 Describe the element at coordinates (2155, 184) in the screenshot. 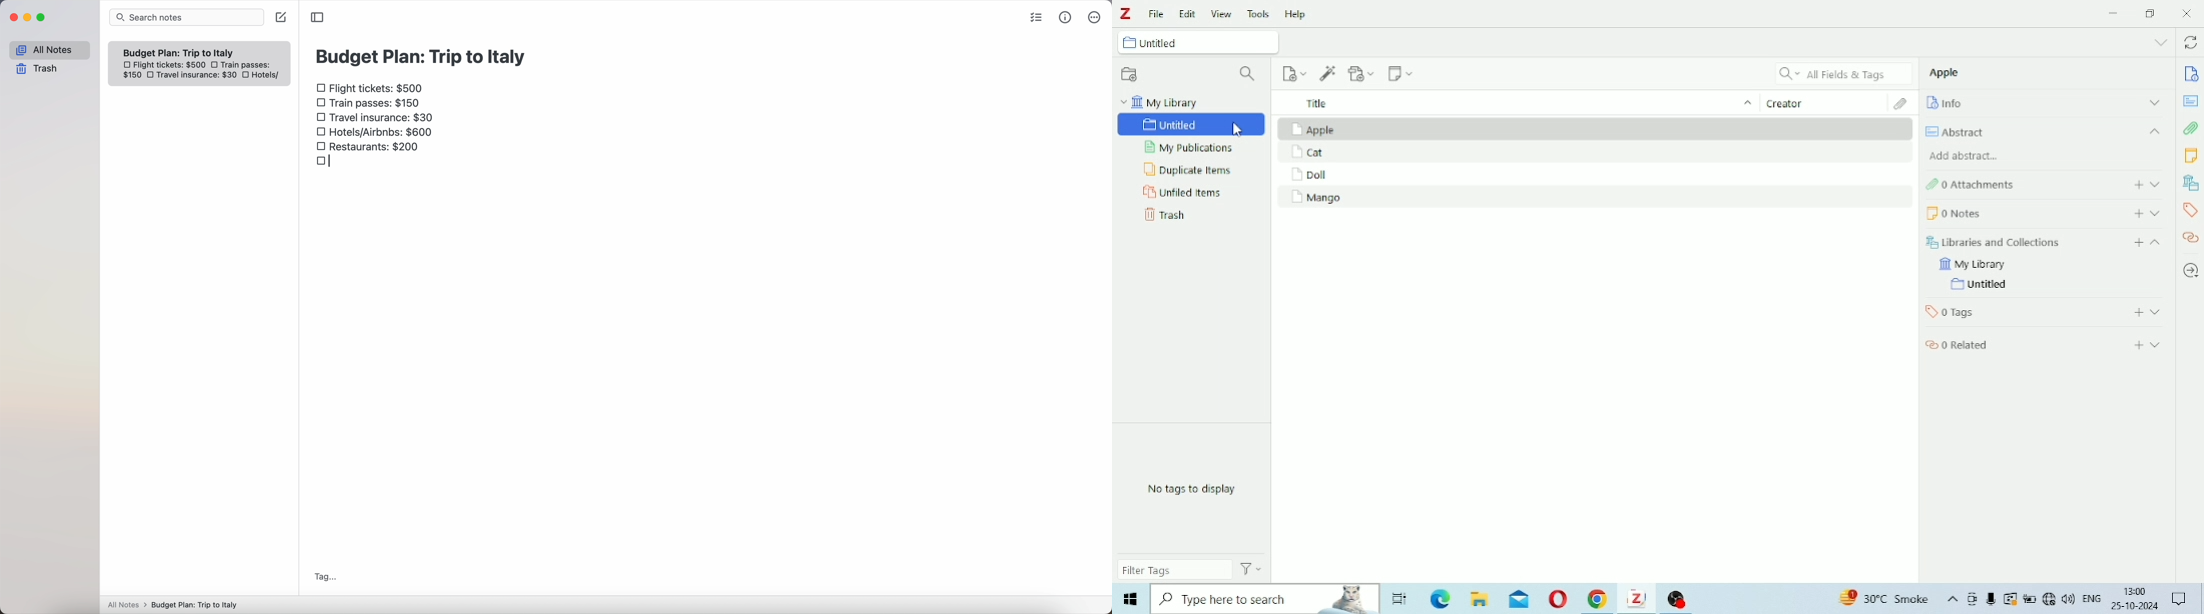

I see `Expand section` at that location.